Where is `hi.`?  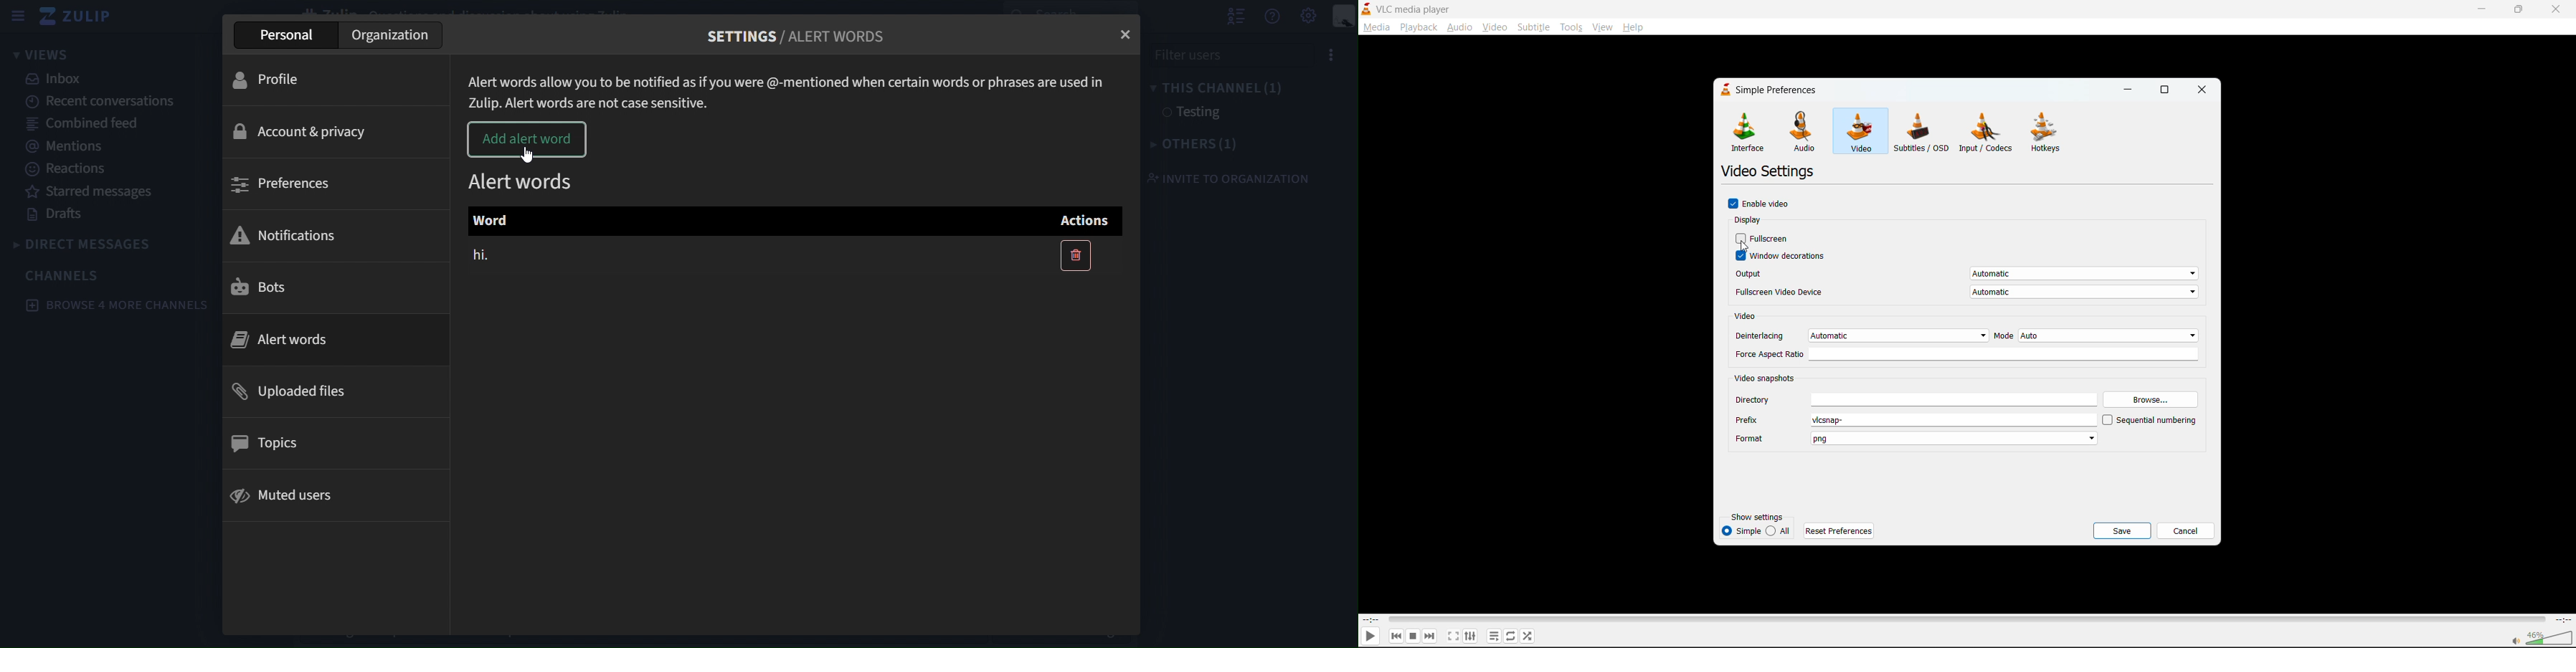
hi. is located at coordinates (499, 254).